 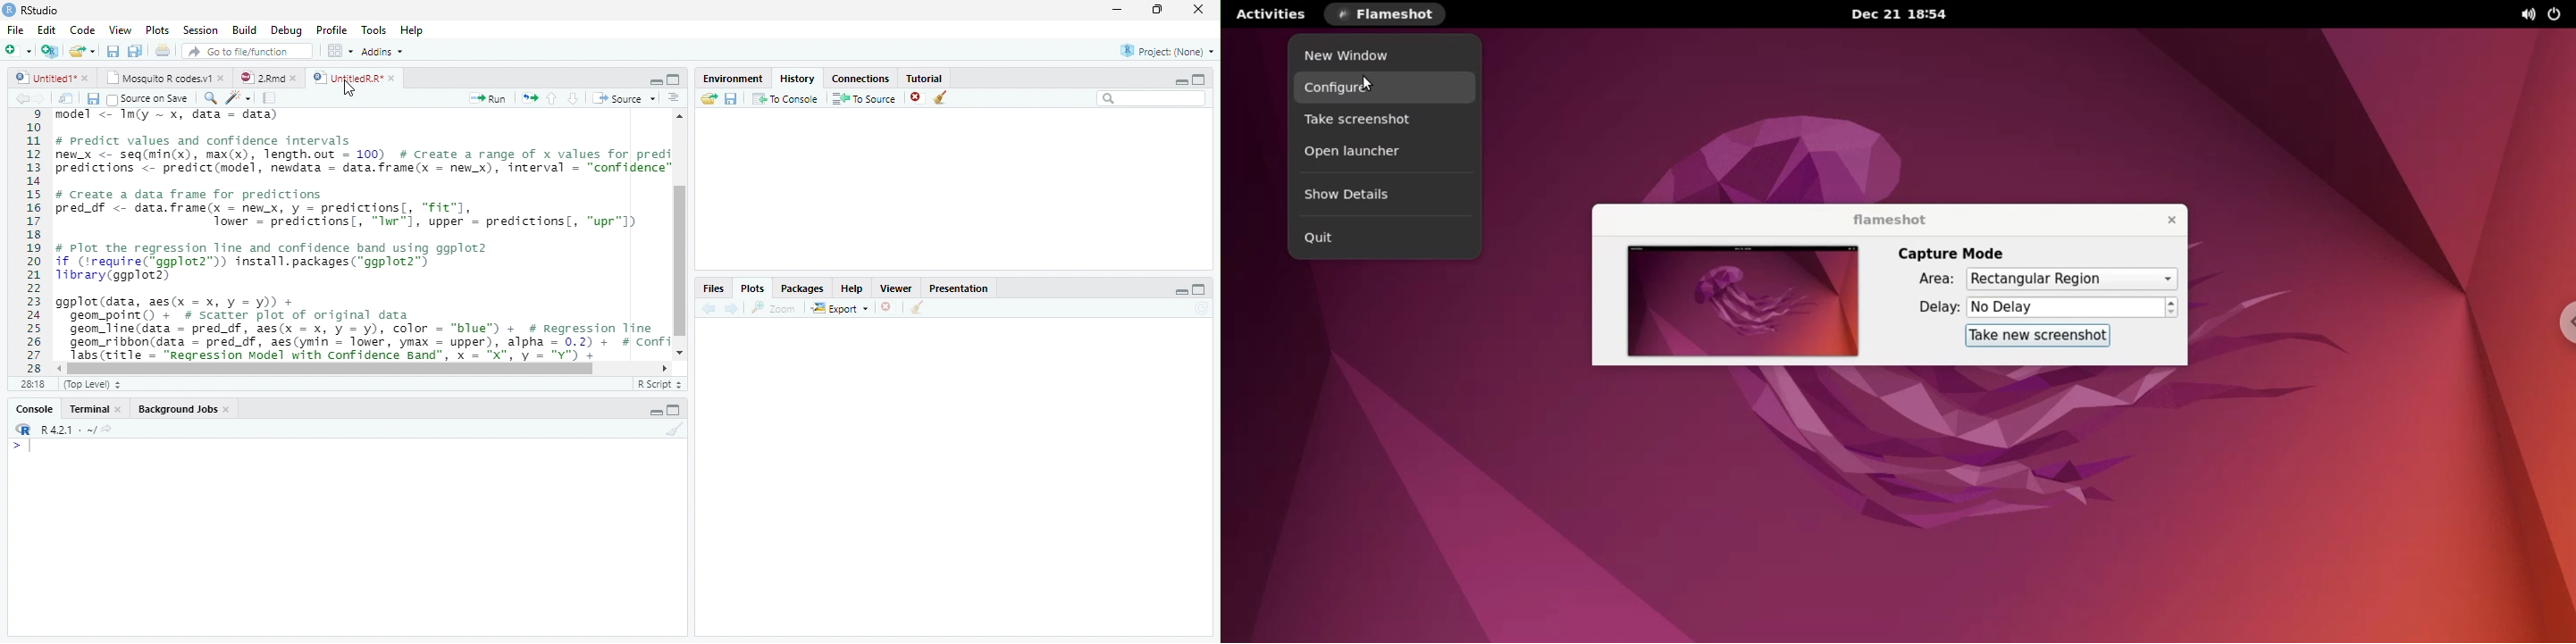 I want to click on Search, so click(x=1154, y=98).